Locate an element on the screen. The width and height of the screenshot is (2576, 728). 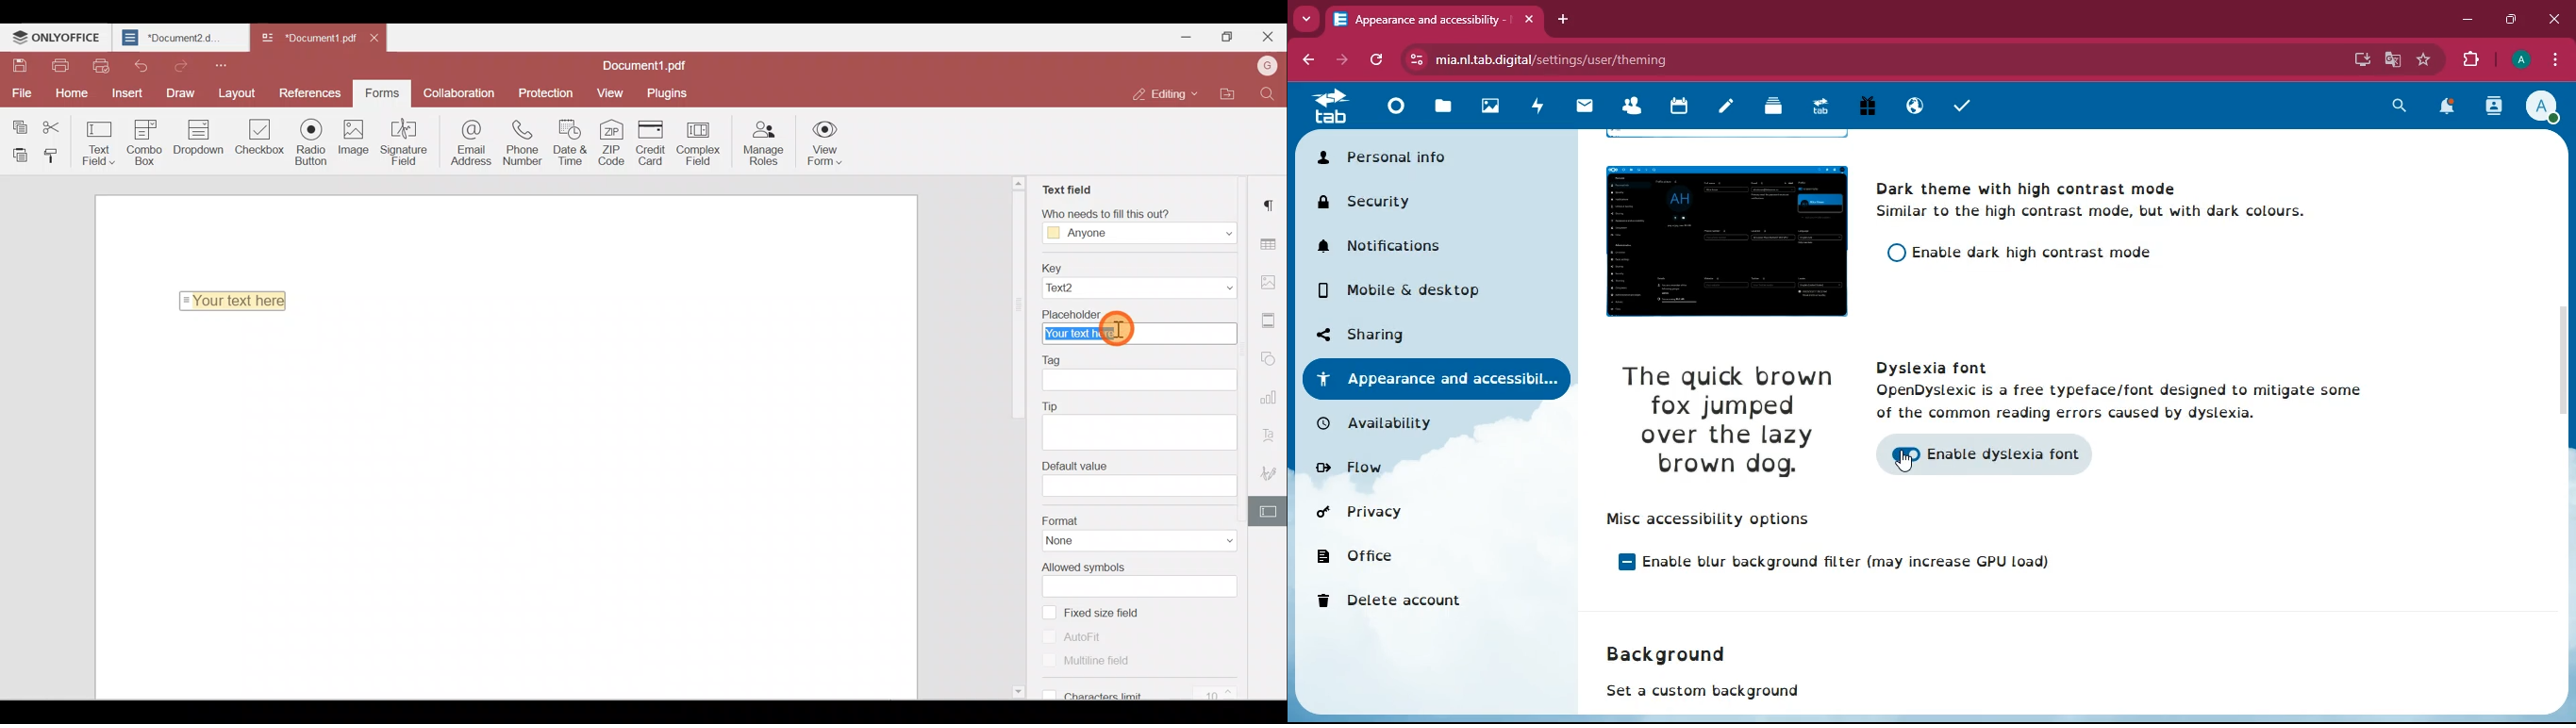
Drop down is located at coordinates (204, 139).